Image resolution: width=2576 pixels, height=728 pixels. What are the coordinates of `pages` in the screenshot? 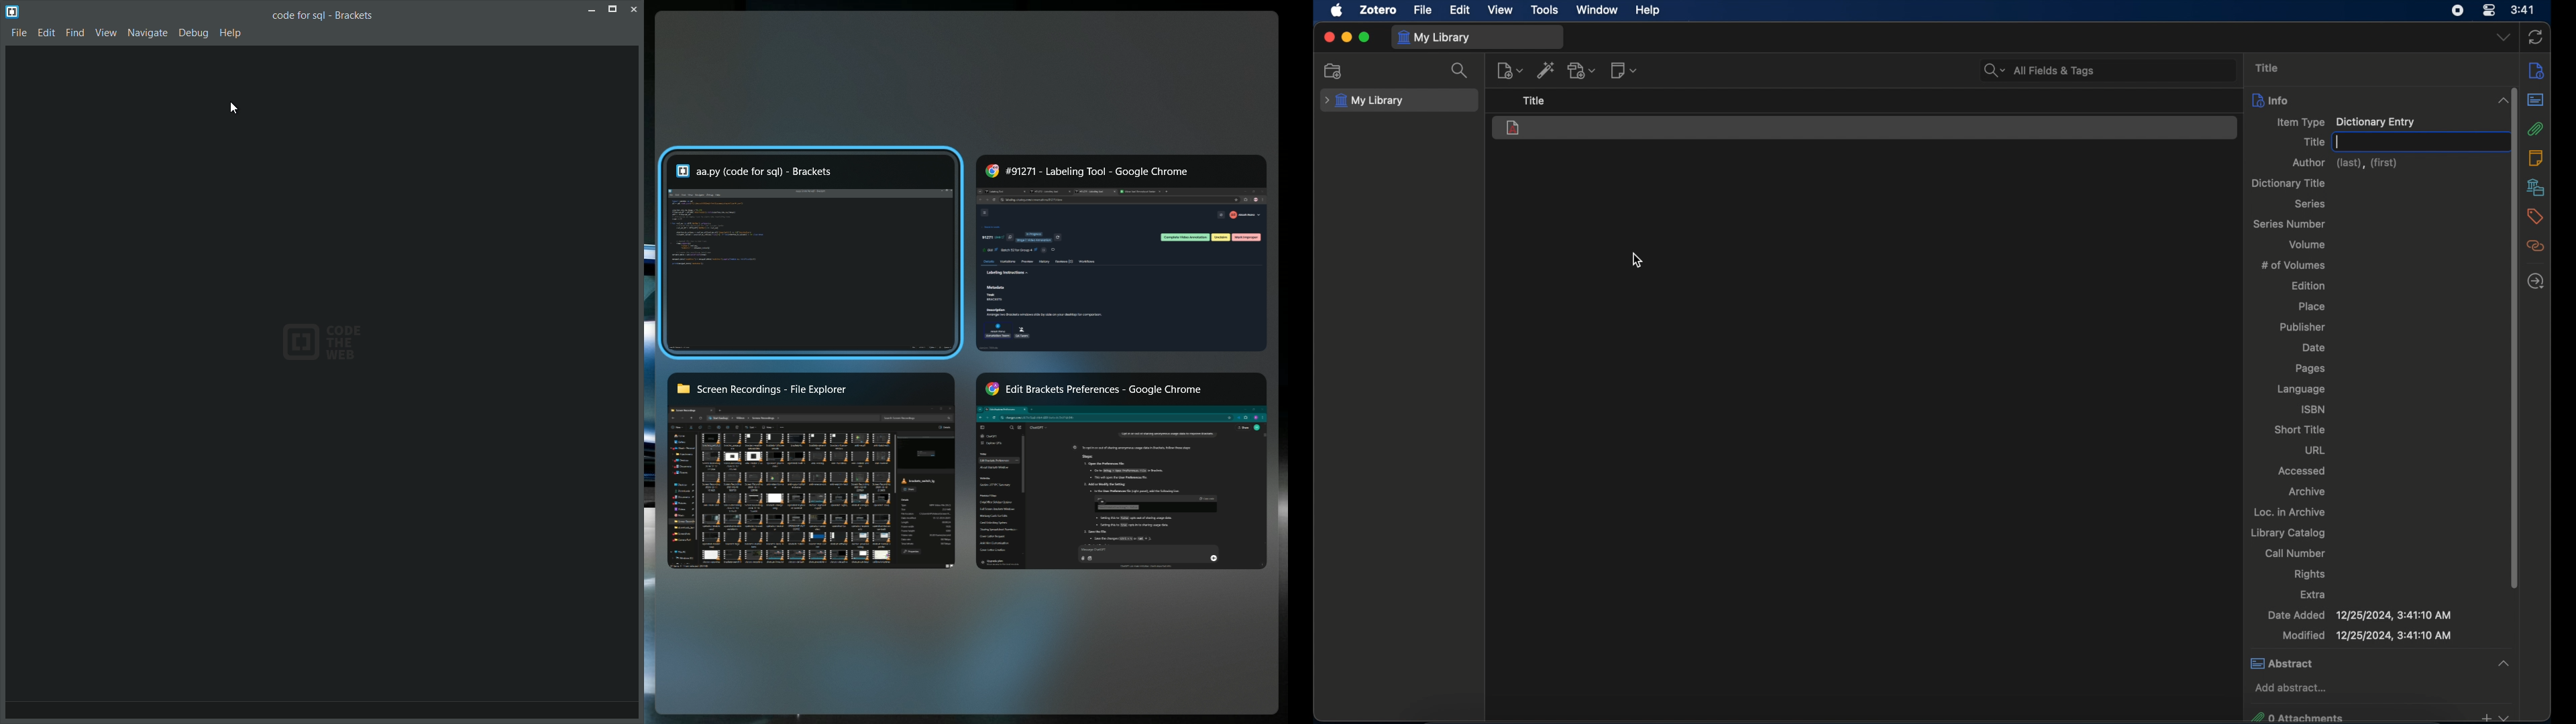 It's located at (2310, 369).